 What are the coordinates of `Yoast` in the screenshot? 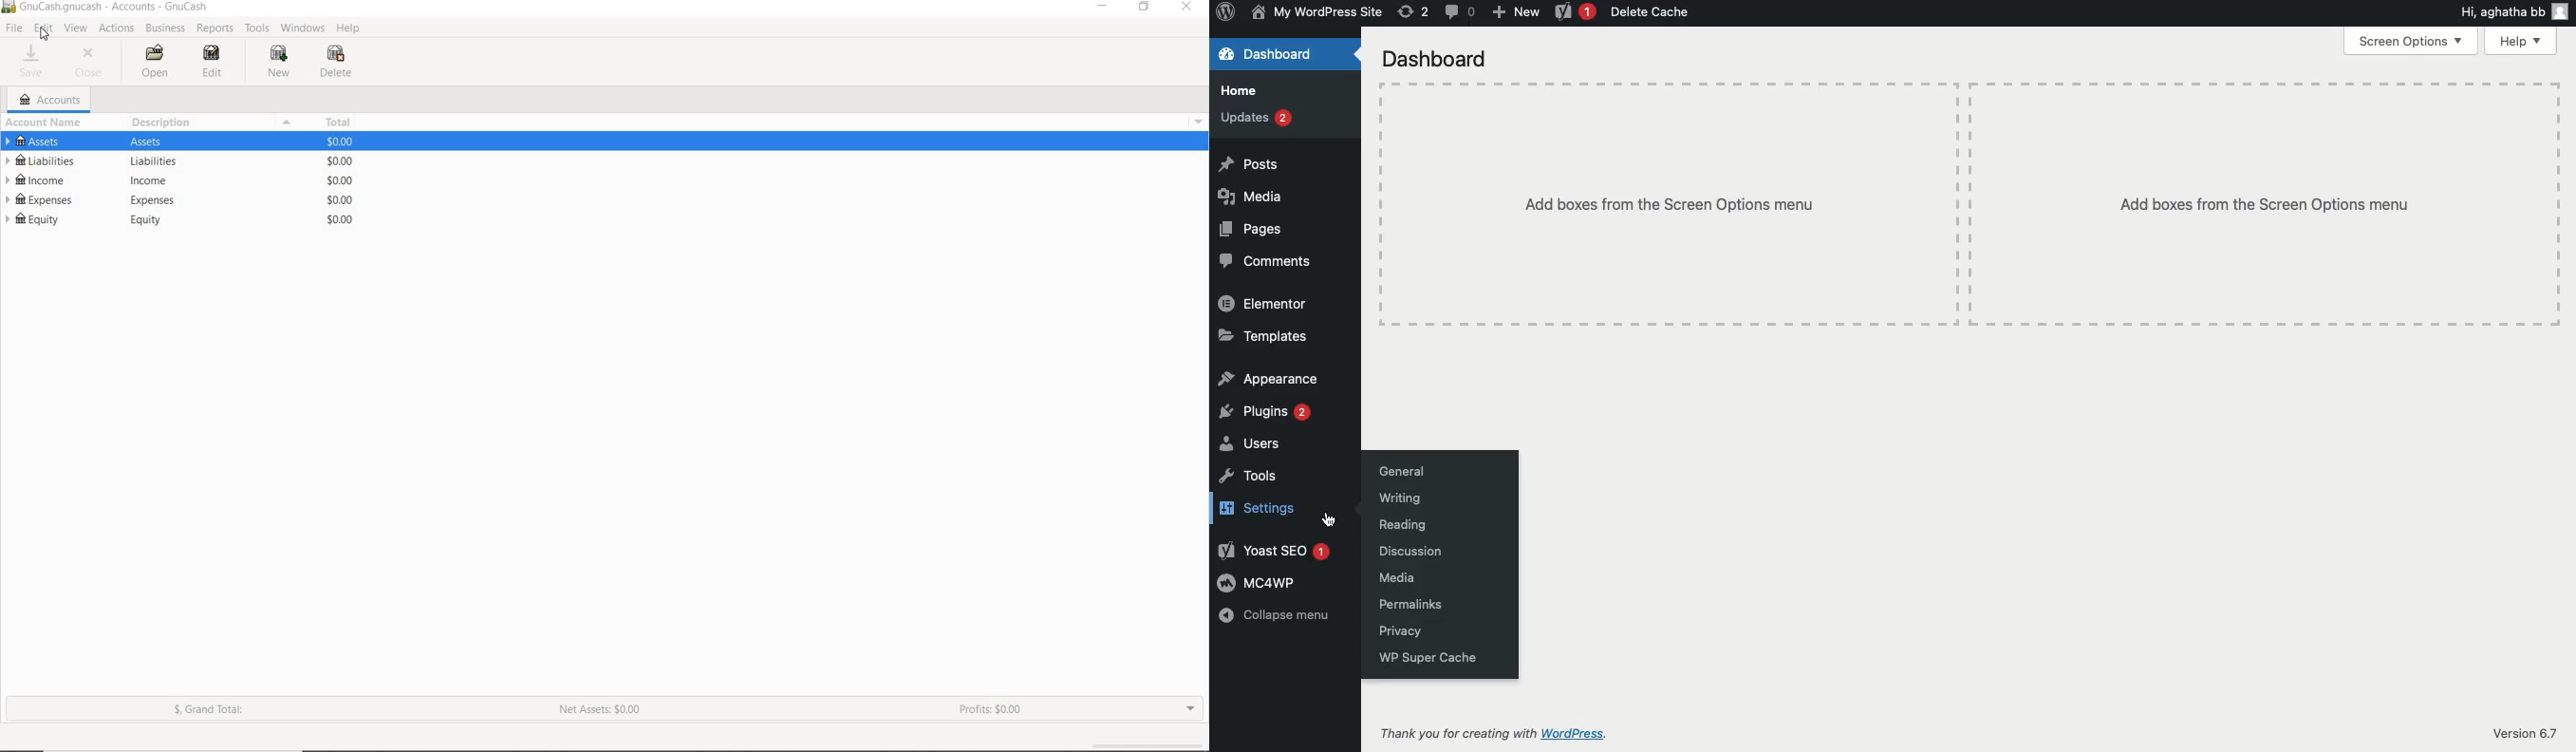 It's located at (1272, 550).